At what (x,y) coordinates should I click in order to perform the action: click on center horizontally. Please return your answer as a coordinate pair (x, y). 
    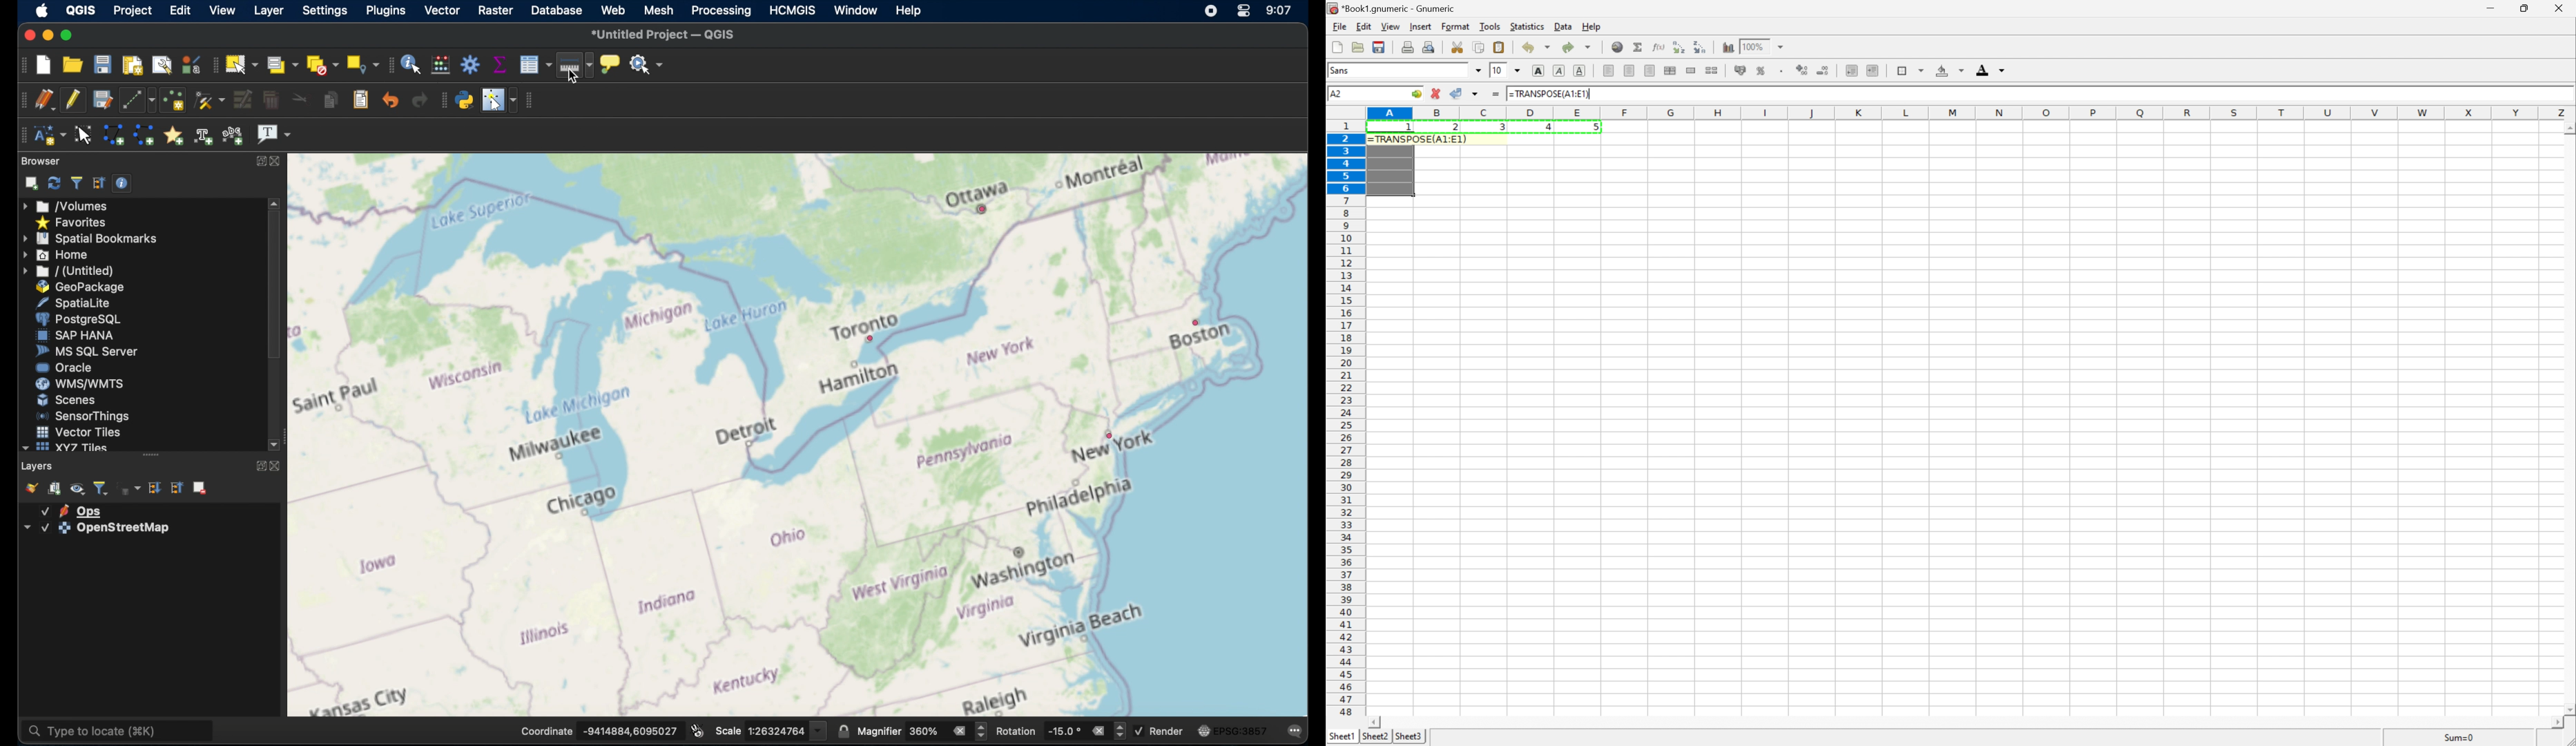
    Looking at the image, I should click on (1631, 69).